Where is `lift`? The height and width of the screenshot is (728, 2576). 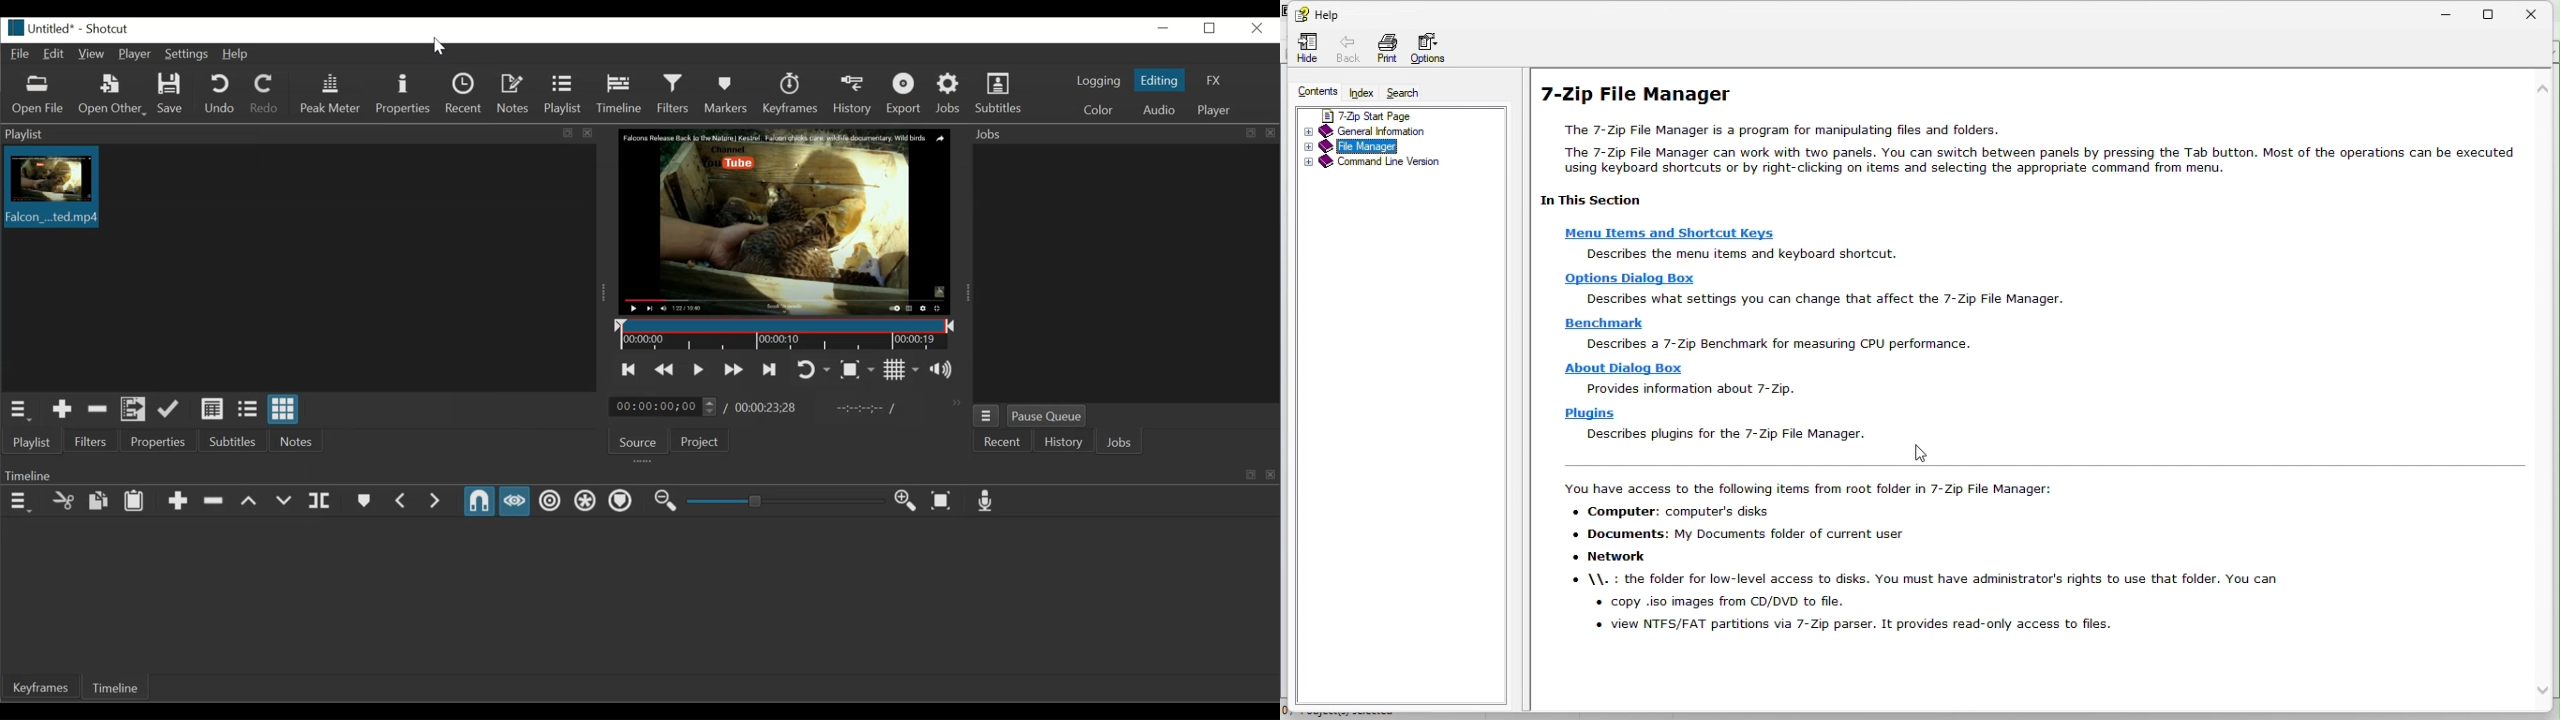
lift is located at coordinates (251, 502).